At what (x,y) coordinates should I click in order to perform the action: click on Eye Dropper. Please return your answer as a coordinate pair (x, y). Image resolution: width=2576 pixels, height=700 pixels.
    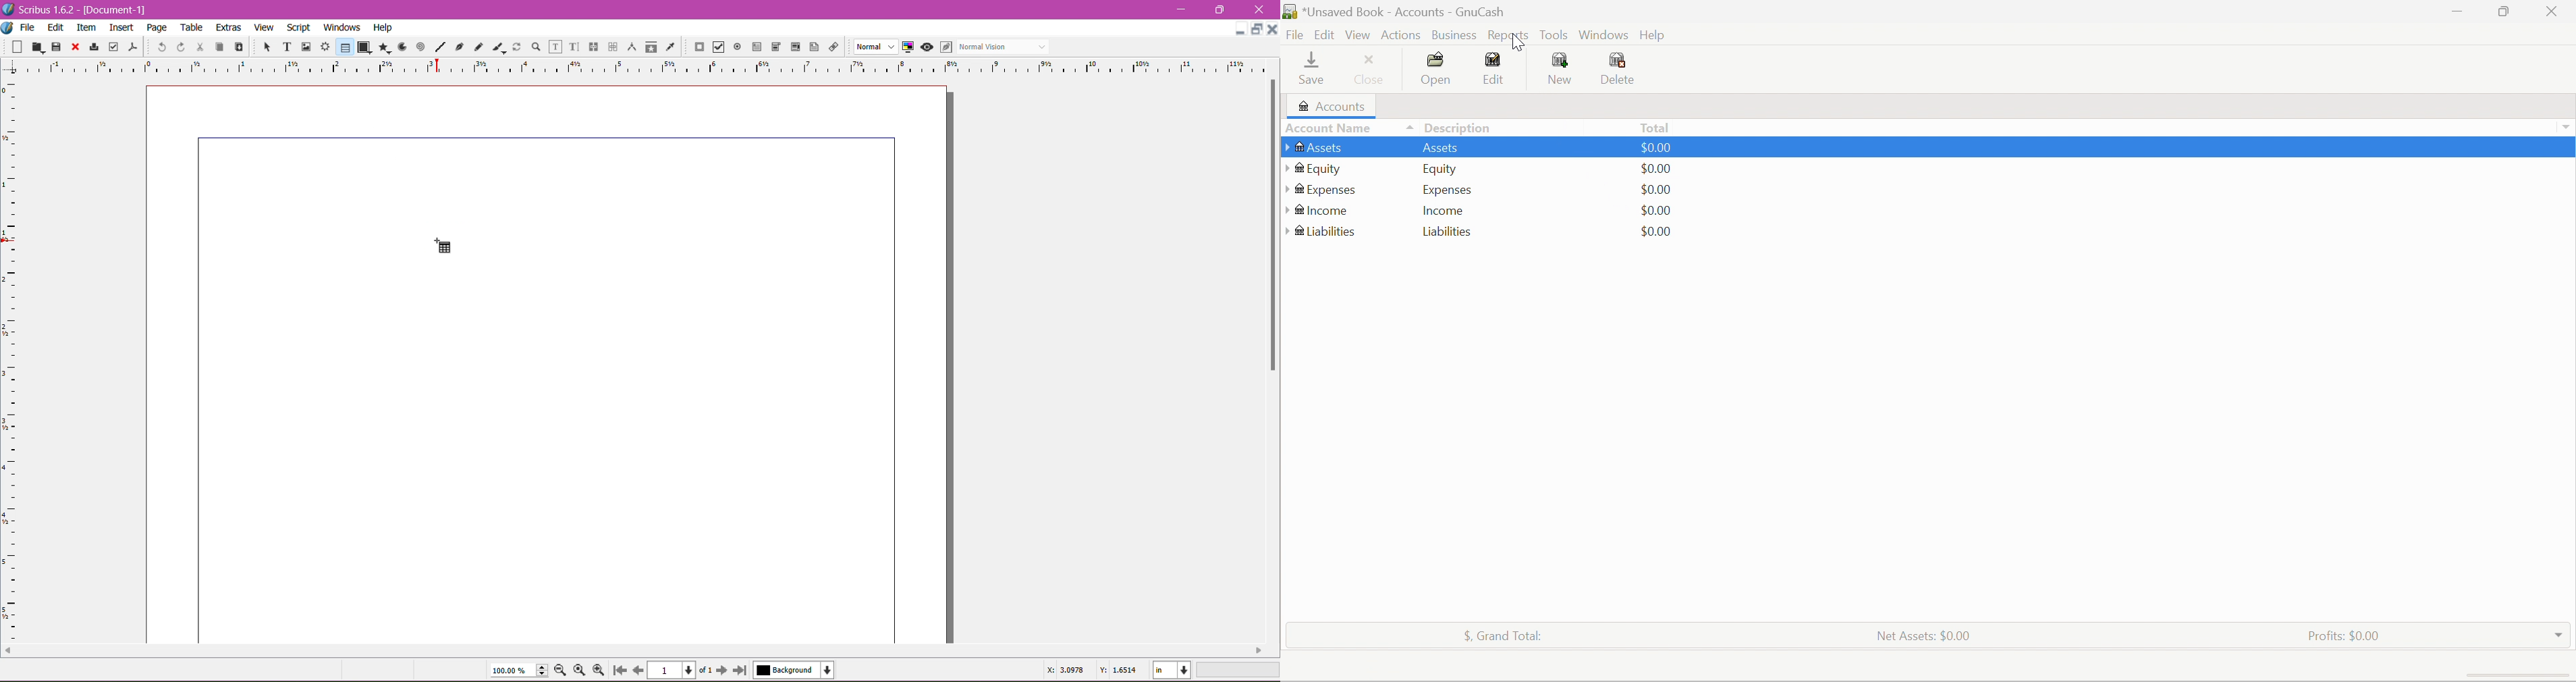
    Looking at the image, I should click on (670, 47).